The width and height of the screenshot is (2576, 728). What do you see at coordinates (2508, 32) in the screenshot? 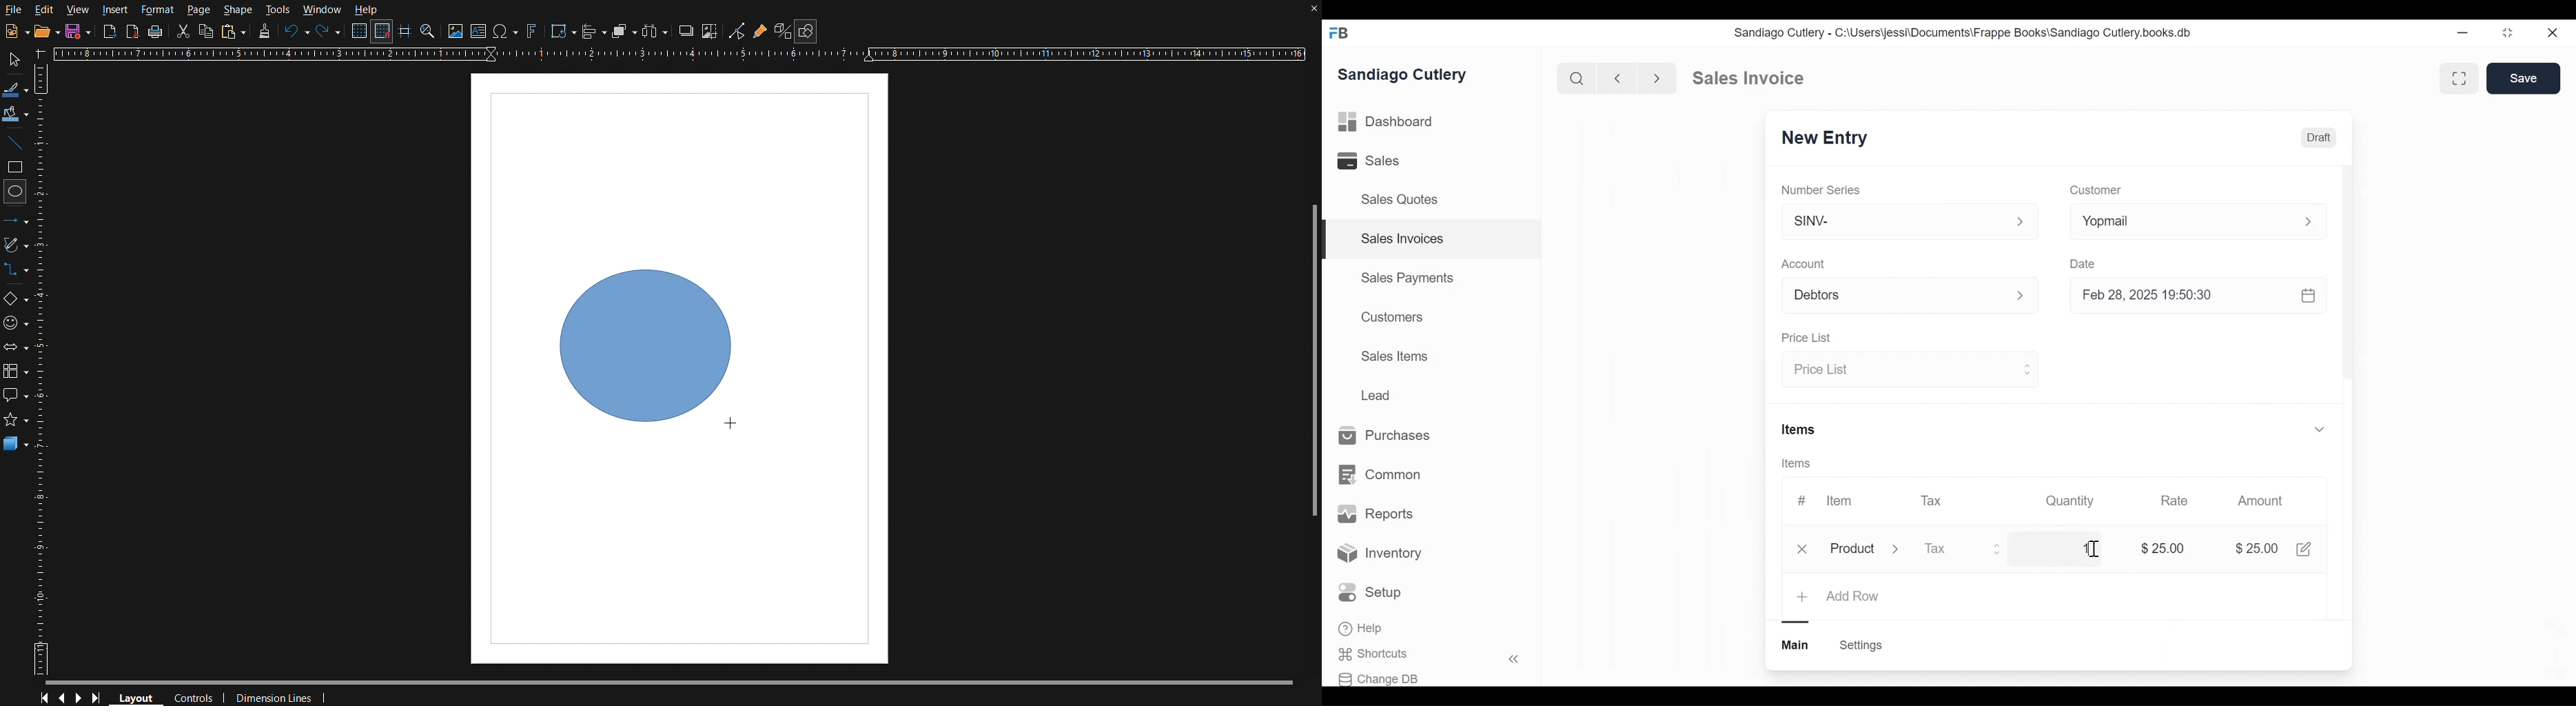
I see `restore` at bounding box center [2508, 32].